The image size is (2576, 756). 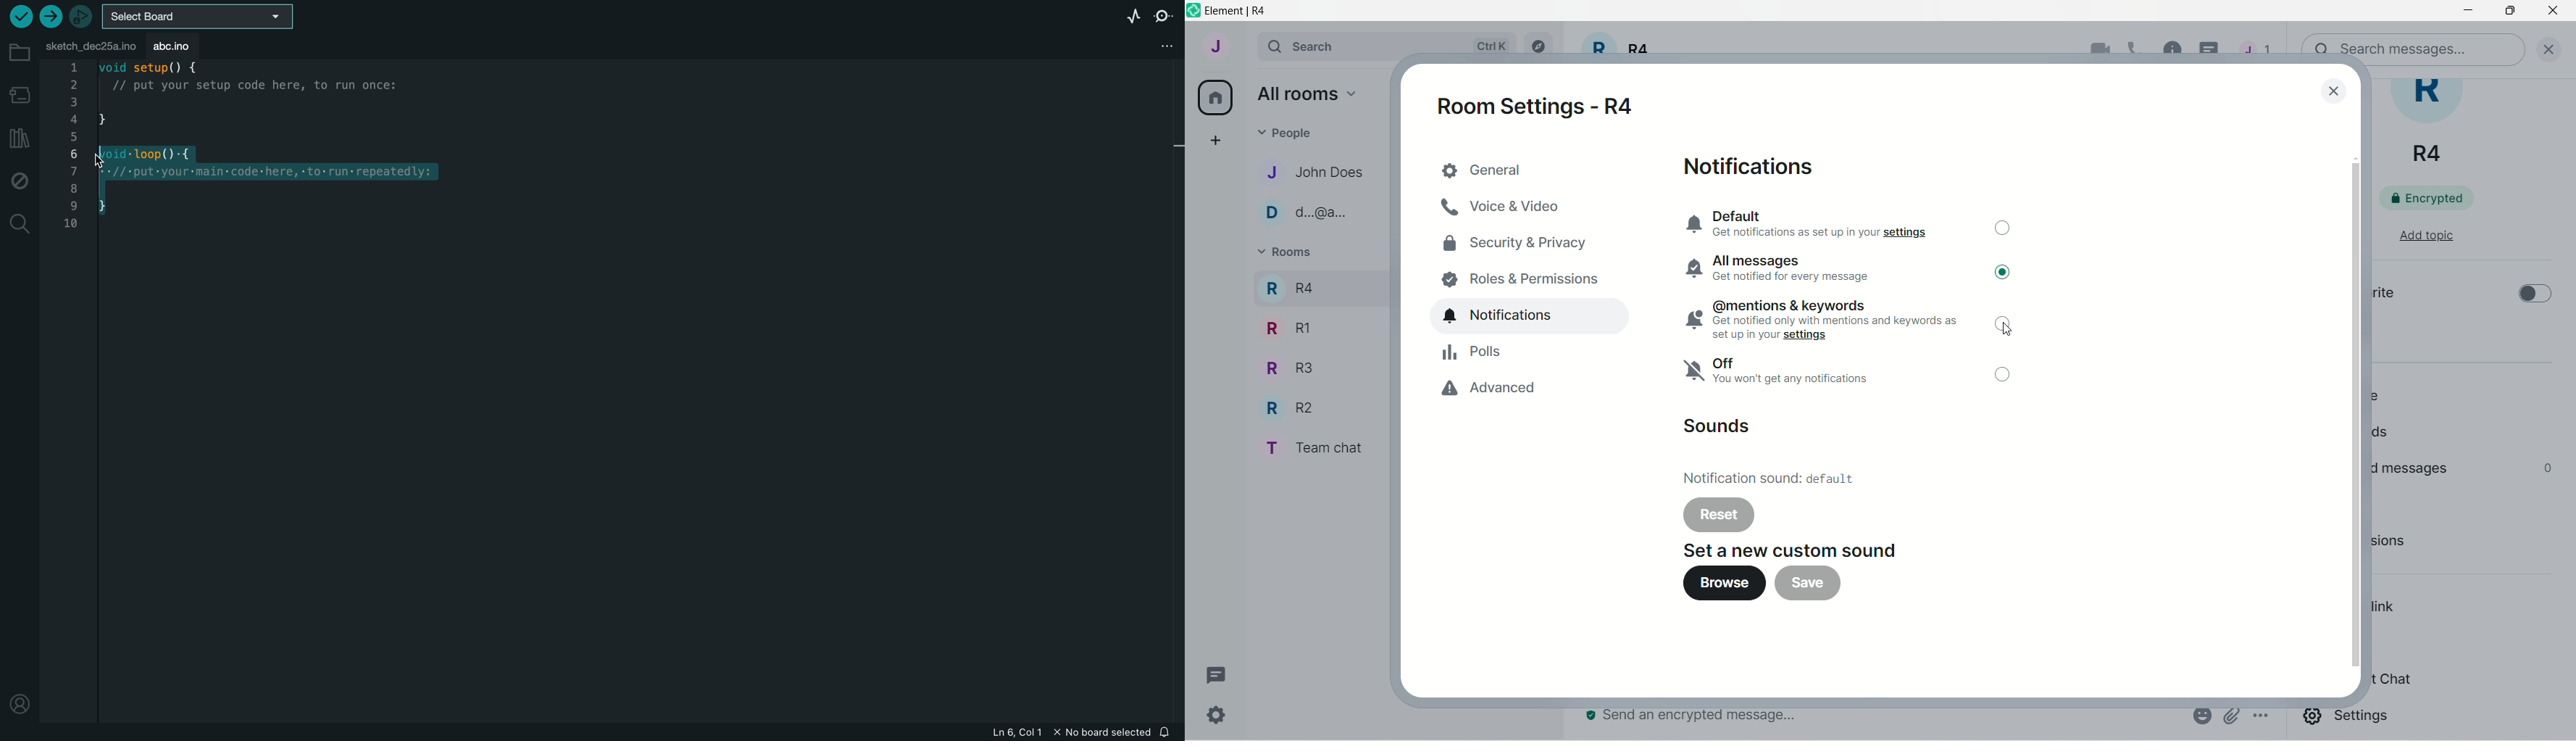 What do you see at coordinates (1618, 52) in the screenshot?
I see `room title` at bounding box center [1618, 52].